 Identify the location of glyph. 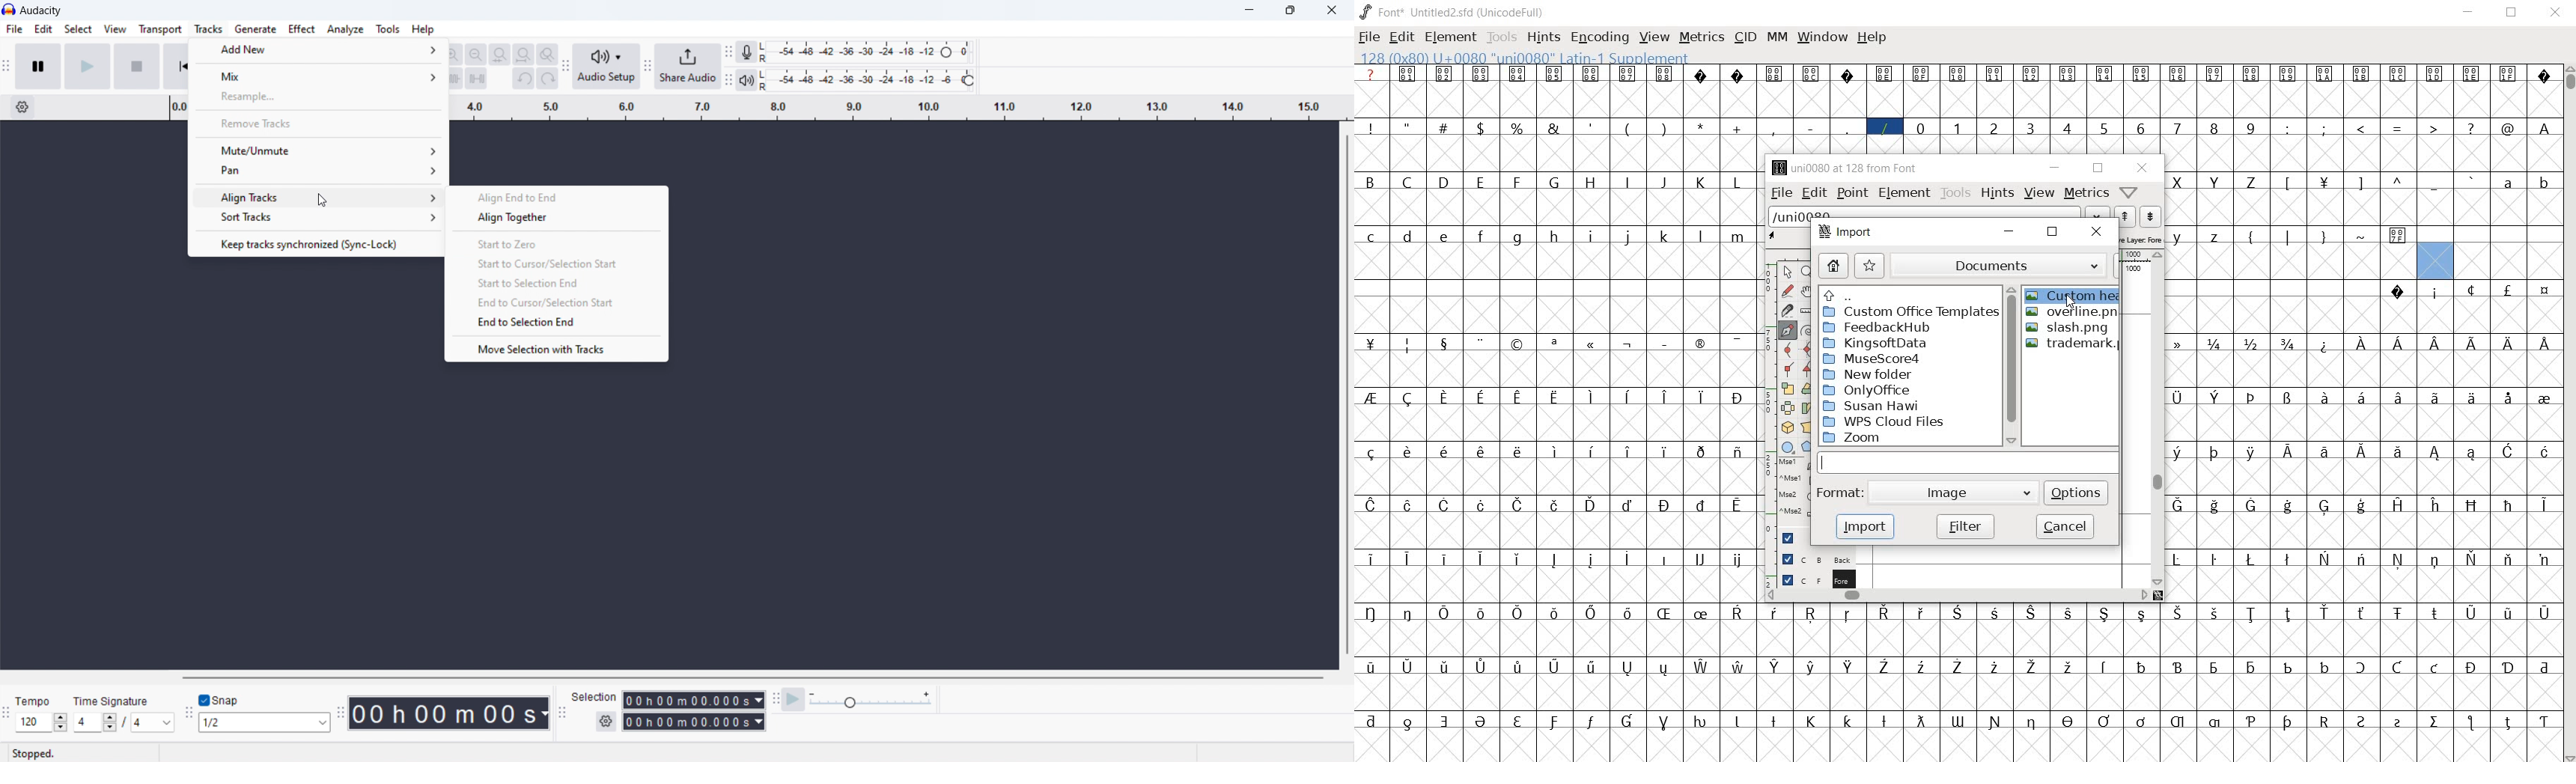
(2399, 129).